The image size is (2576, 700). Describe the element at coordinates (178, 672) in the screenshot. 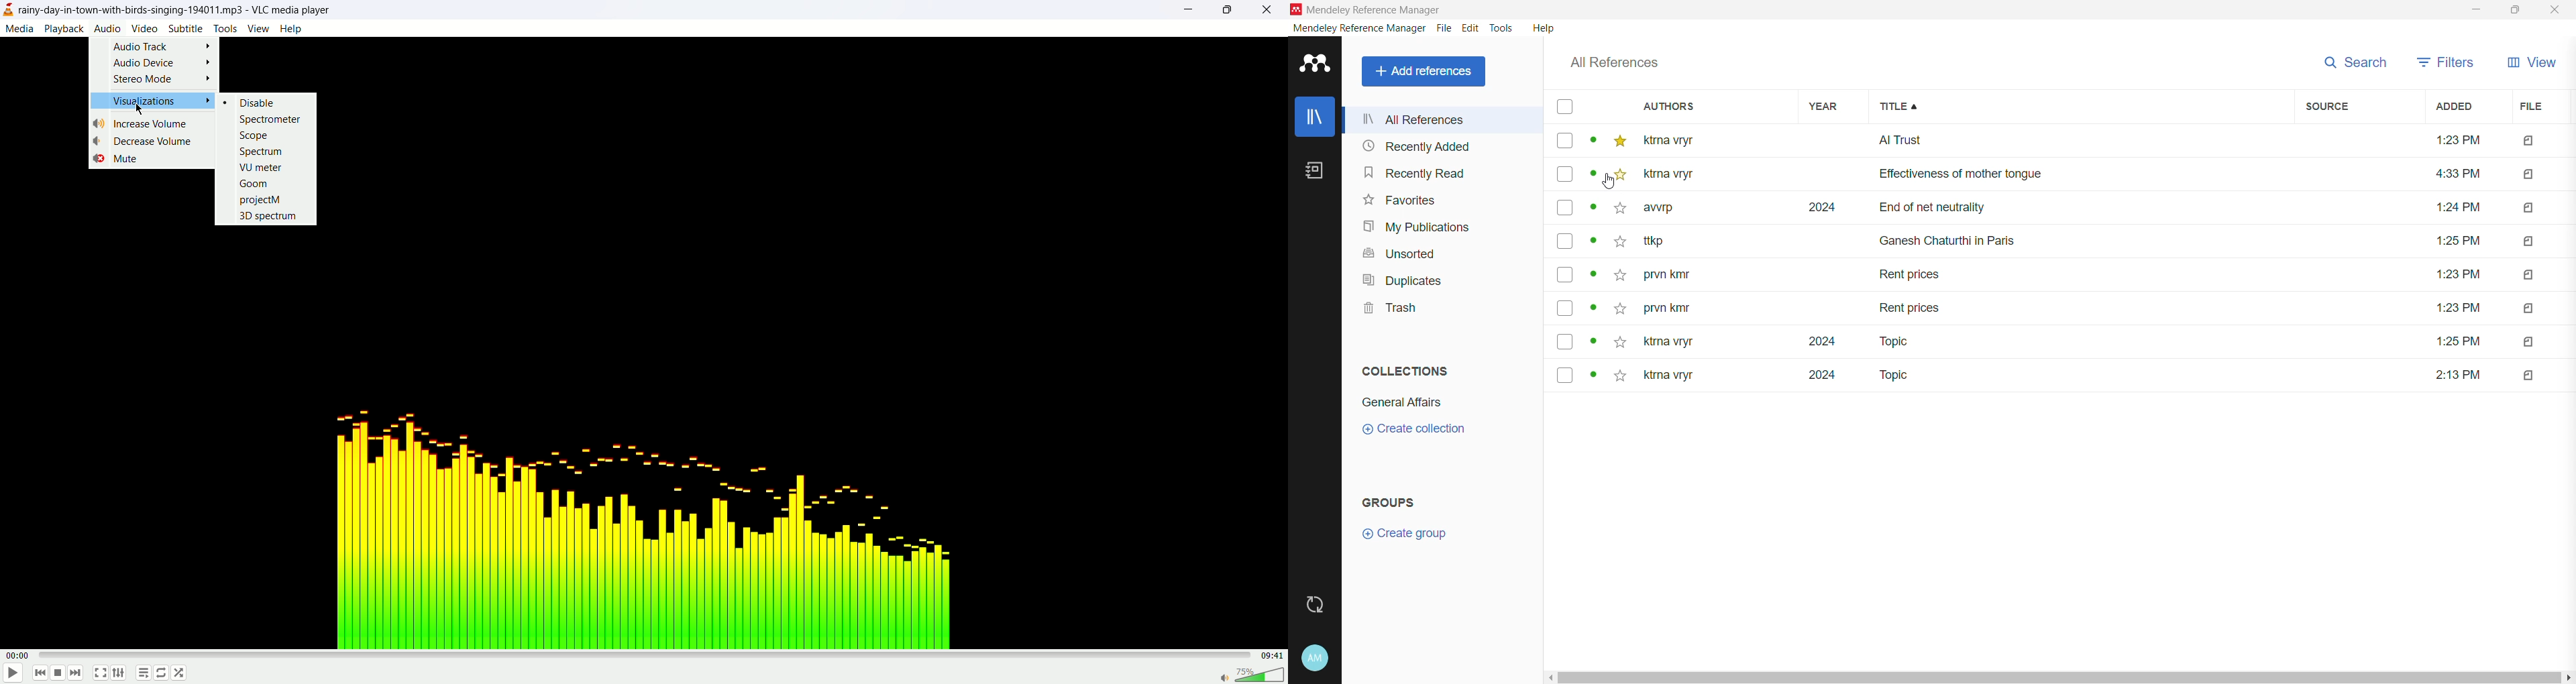

I see `shuffle` at that location.